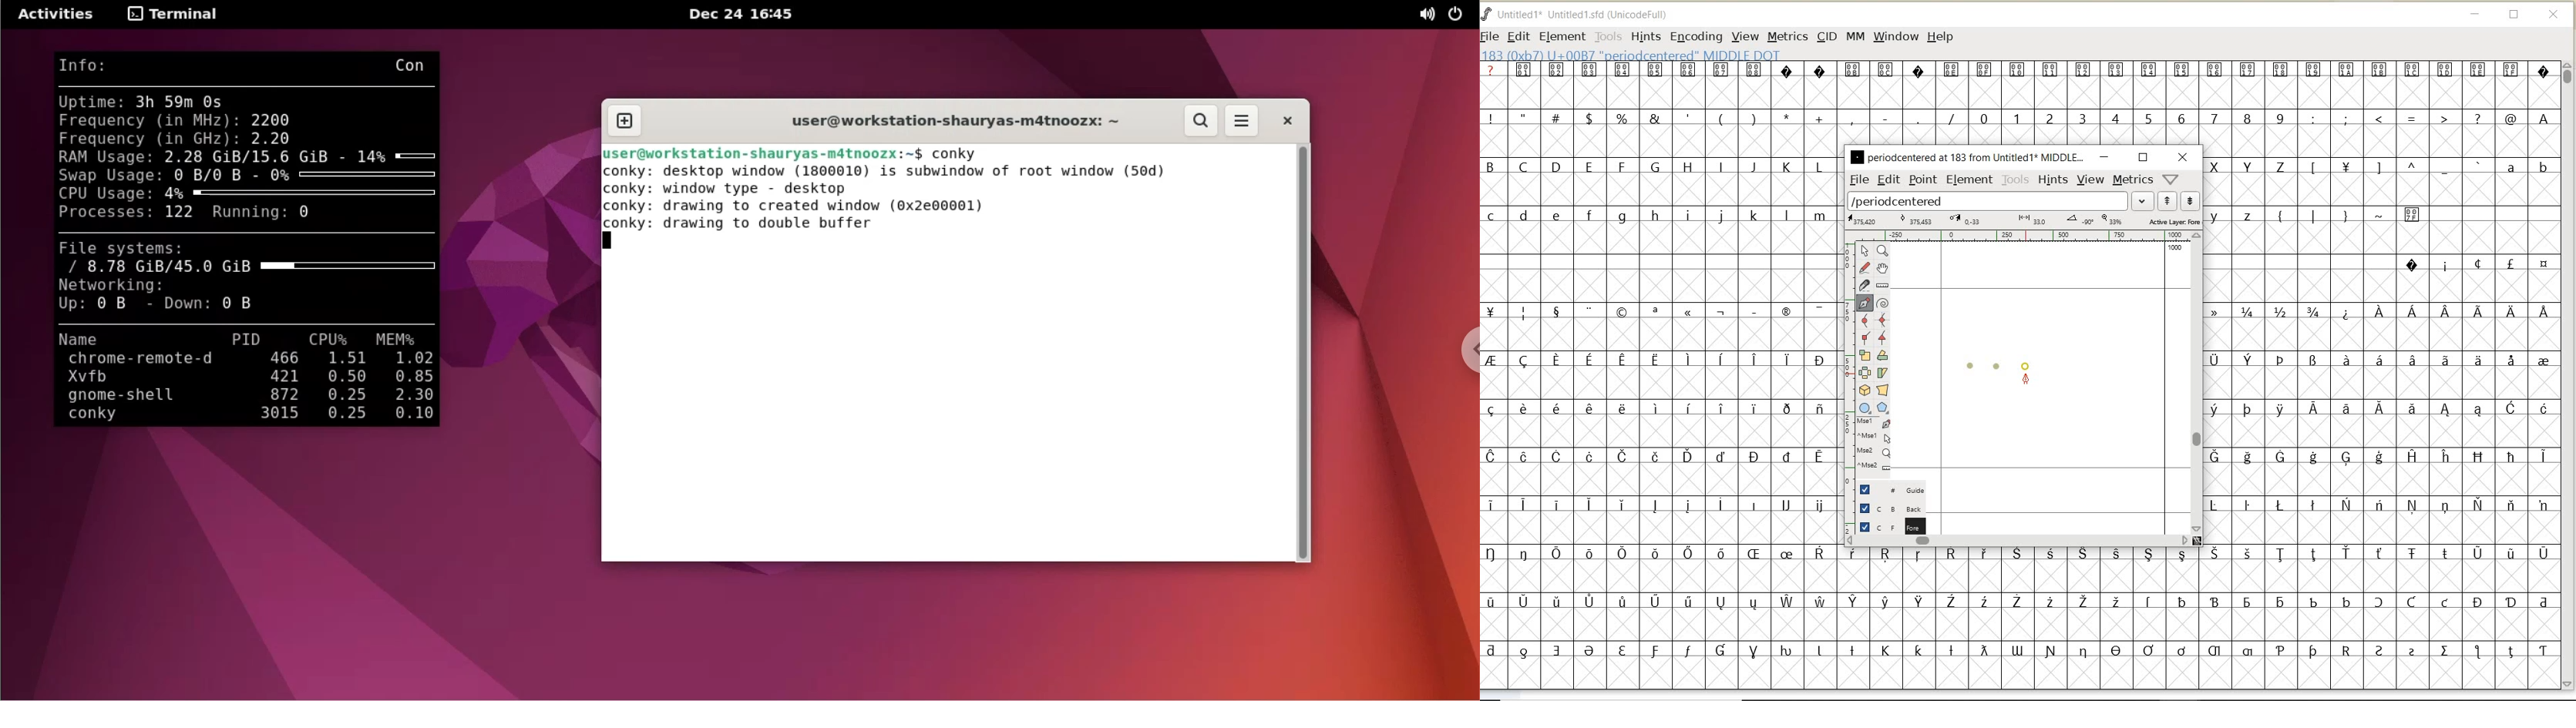  What do you see at coordinates (1888, 525) in the screenshot?
I see `foreground` at bounding box center [1888, 525].